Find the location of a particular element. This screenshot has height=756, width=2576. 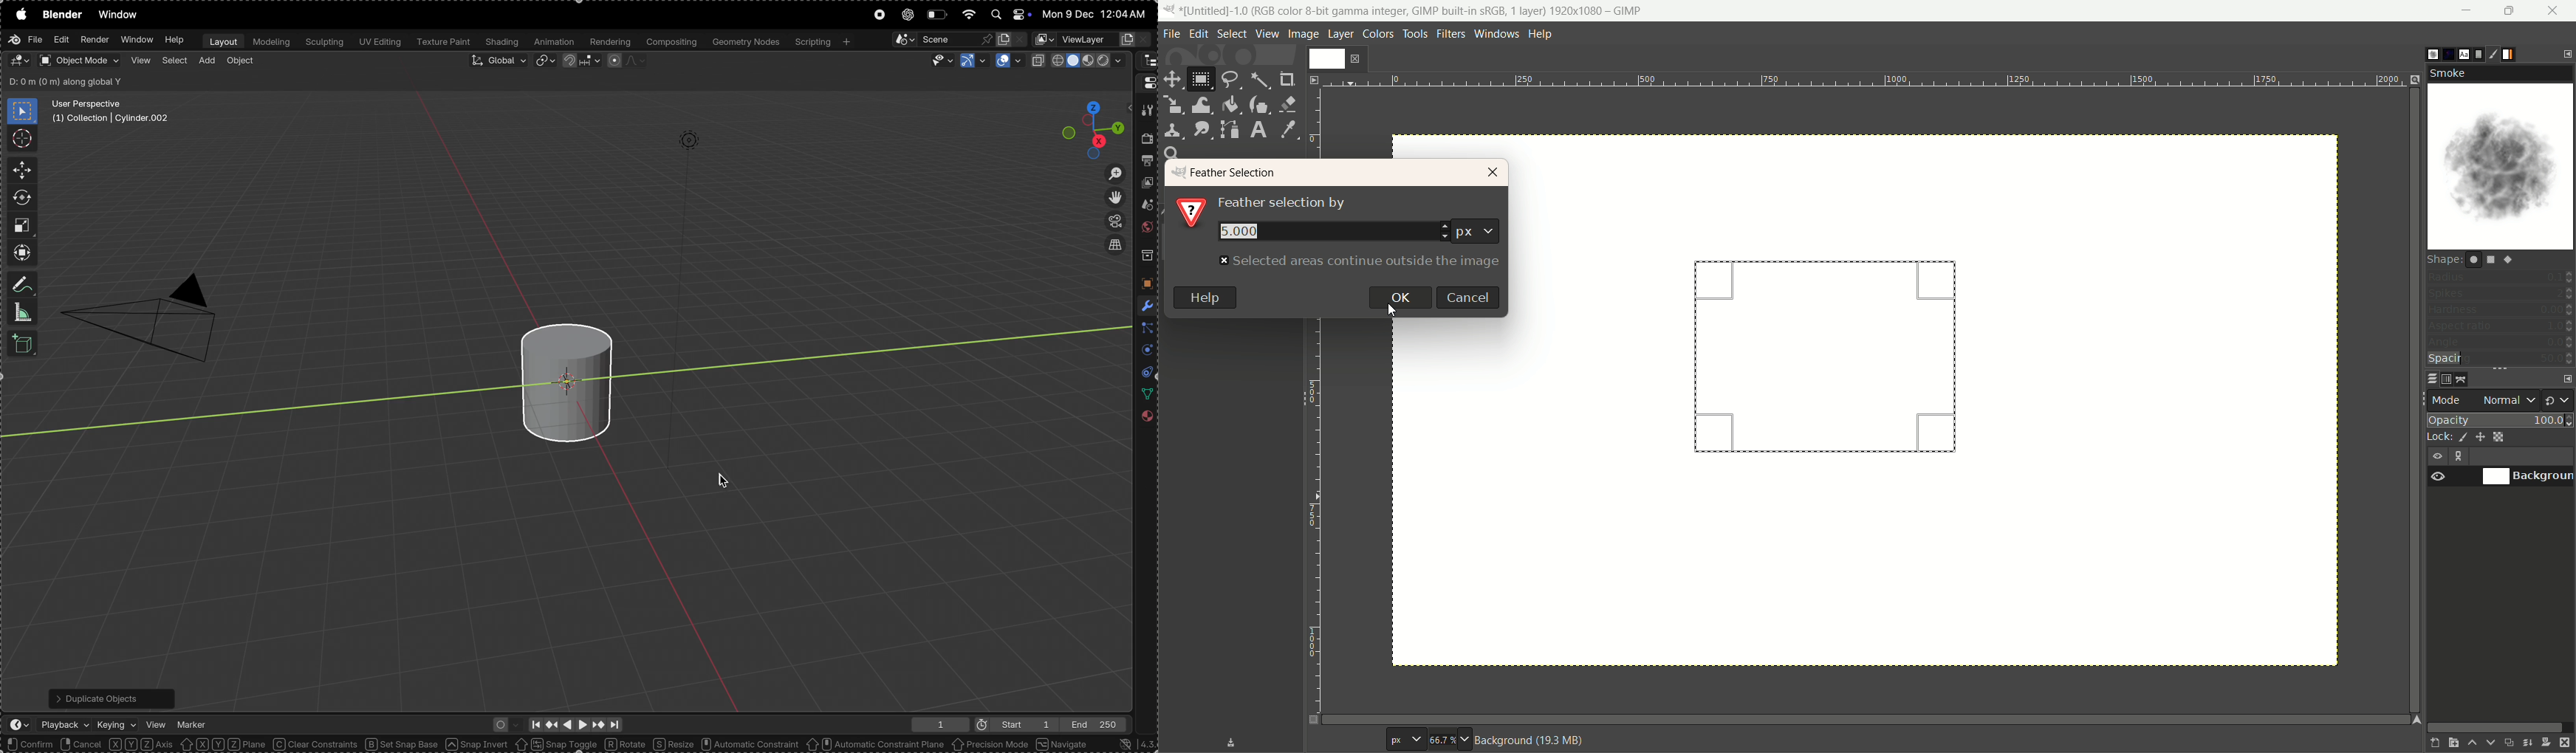

toggle view point is located at coordinates (1113, 198).